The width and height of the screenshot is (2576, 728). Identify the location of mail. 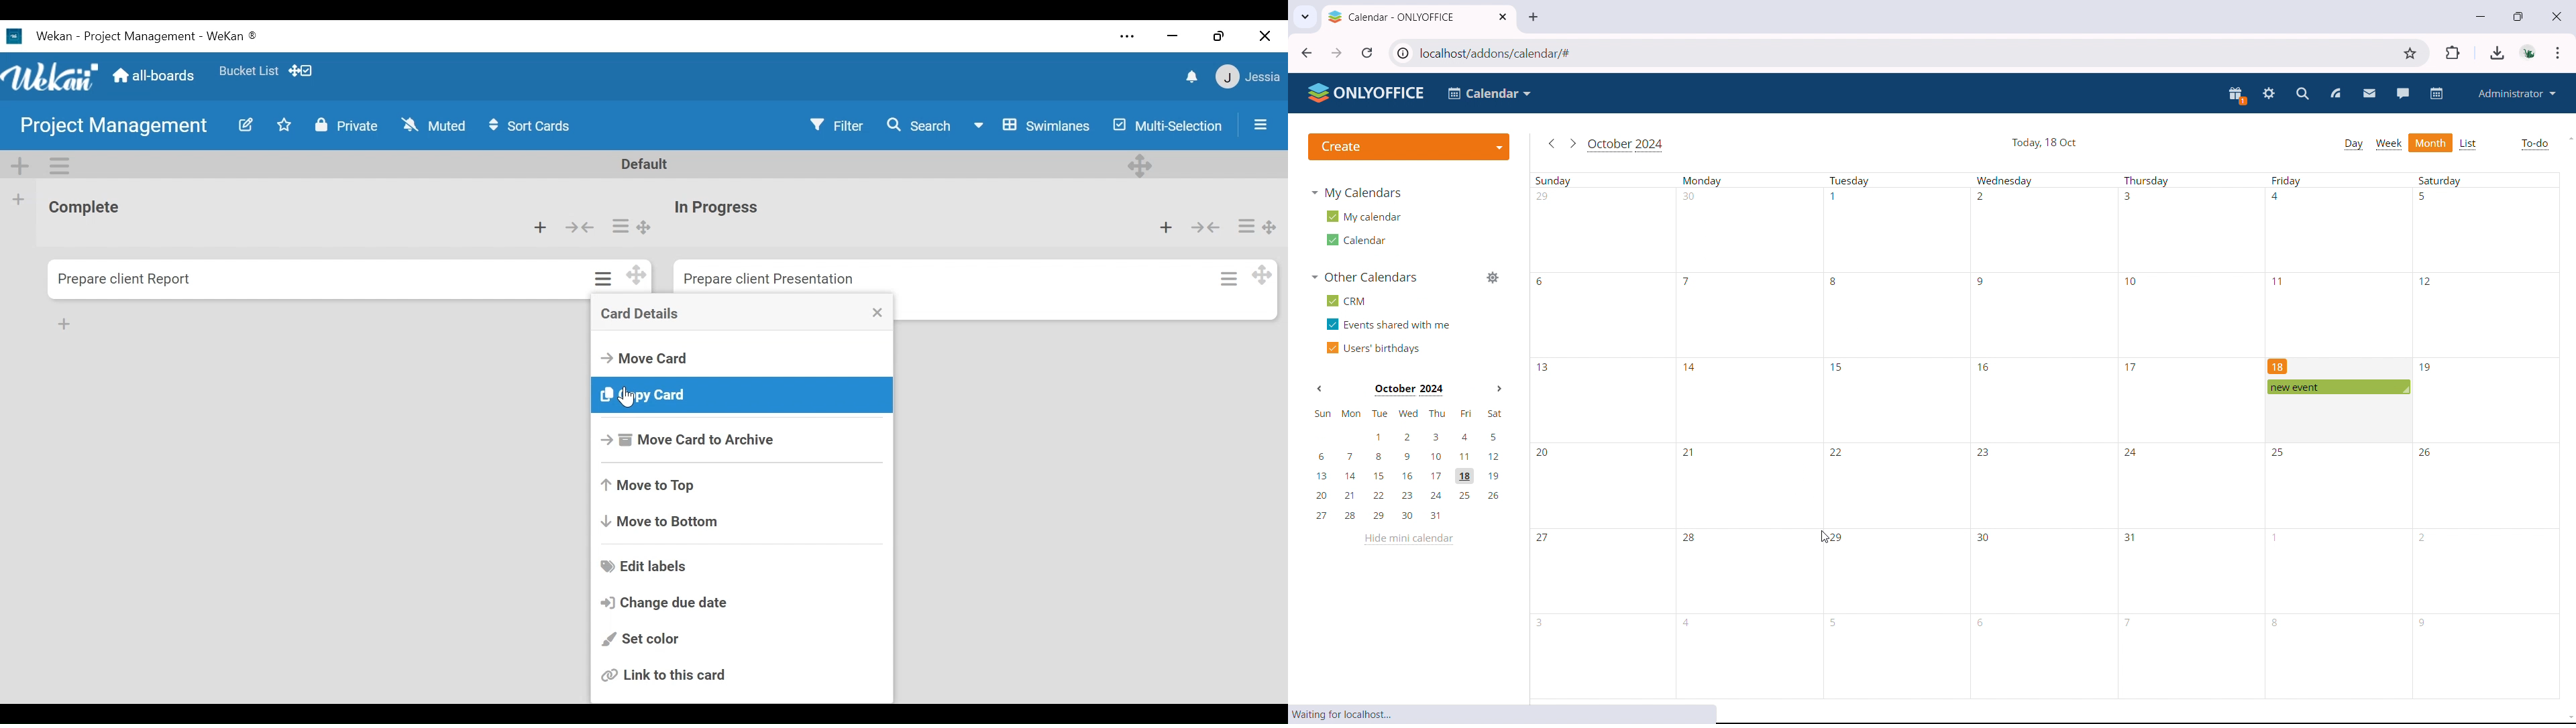
(2369, 94).